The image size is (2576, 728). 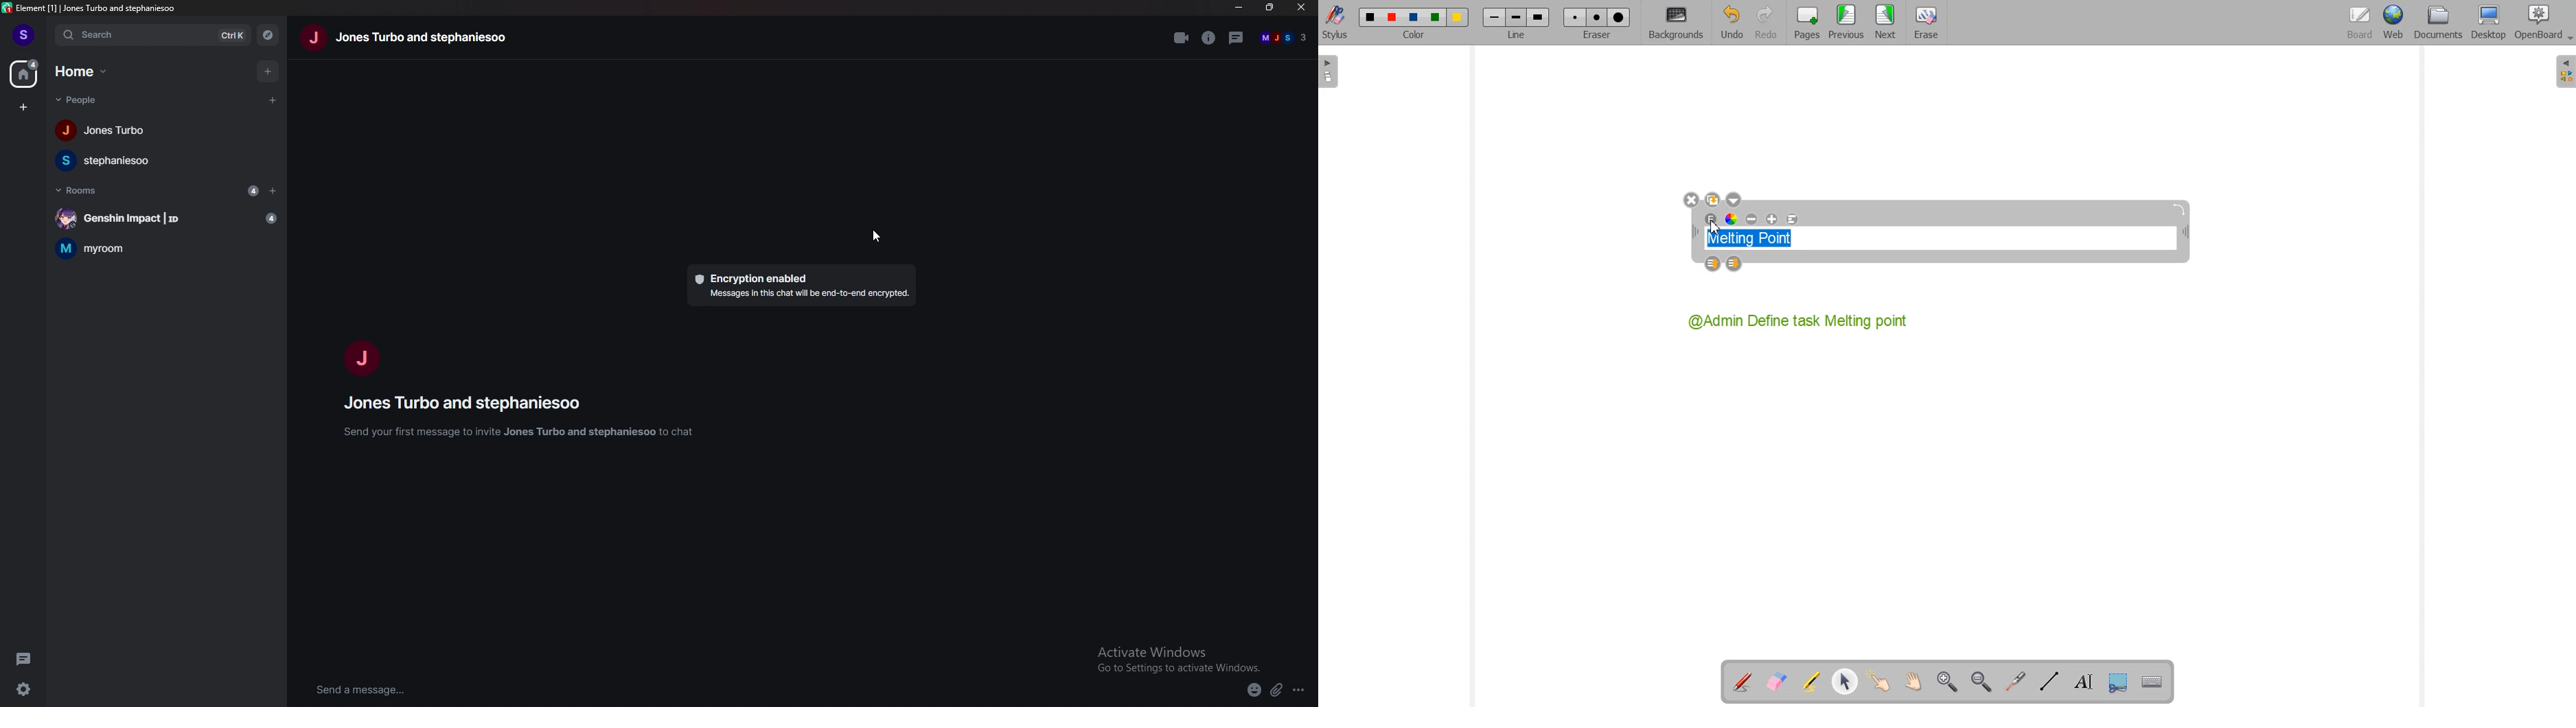 I want to click on threads, so click(x=1238, y=37).